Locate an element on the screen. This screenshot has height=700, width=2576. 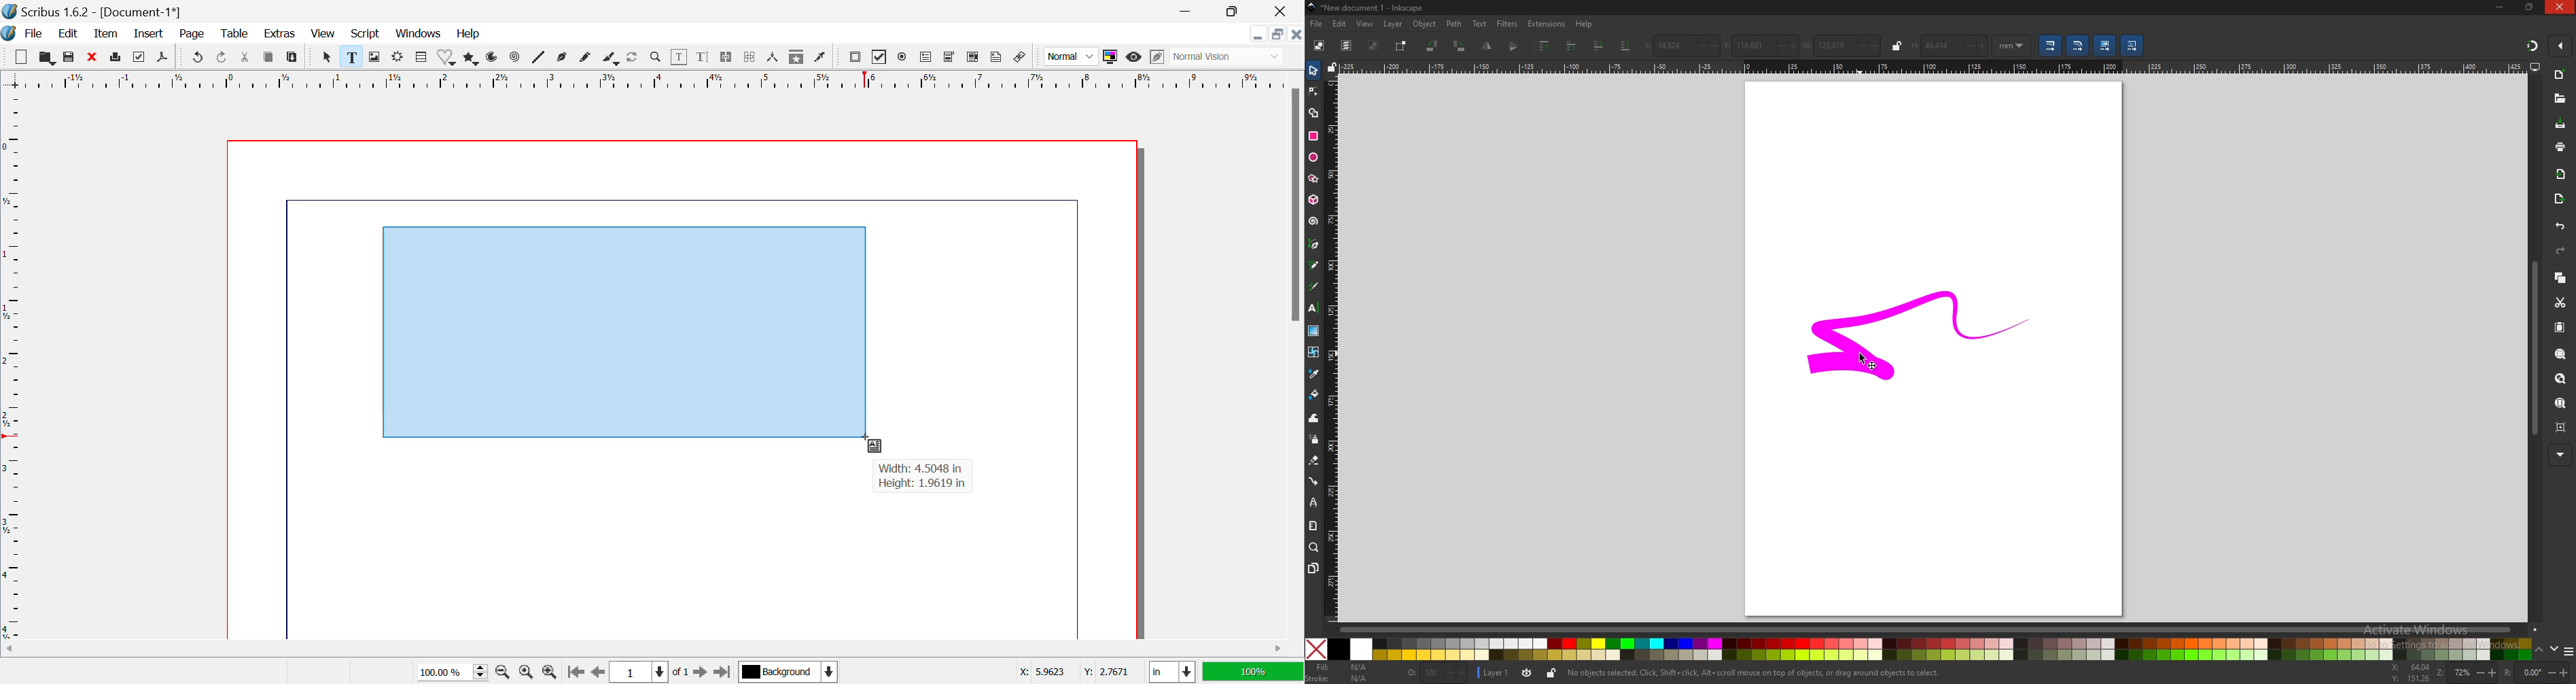
Pdf Text Field is located at coordinates (927, 58).